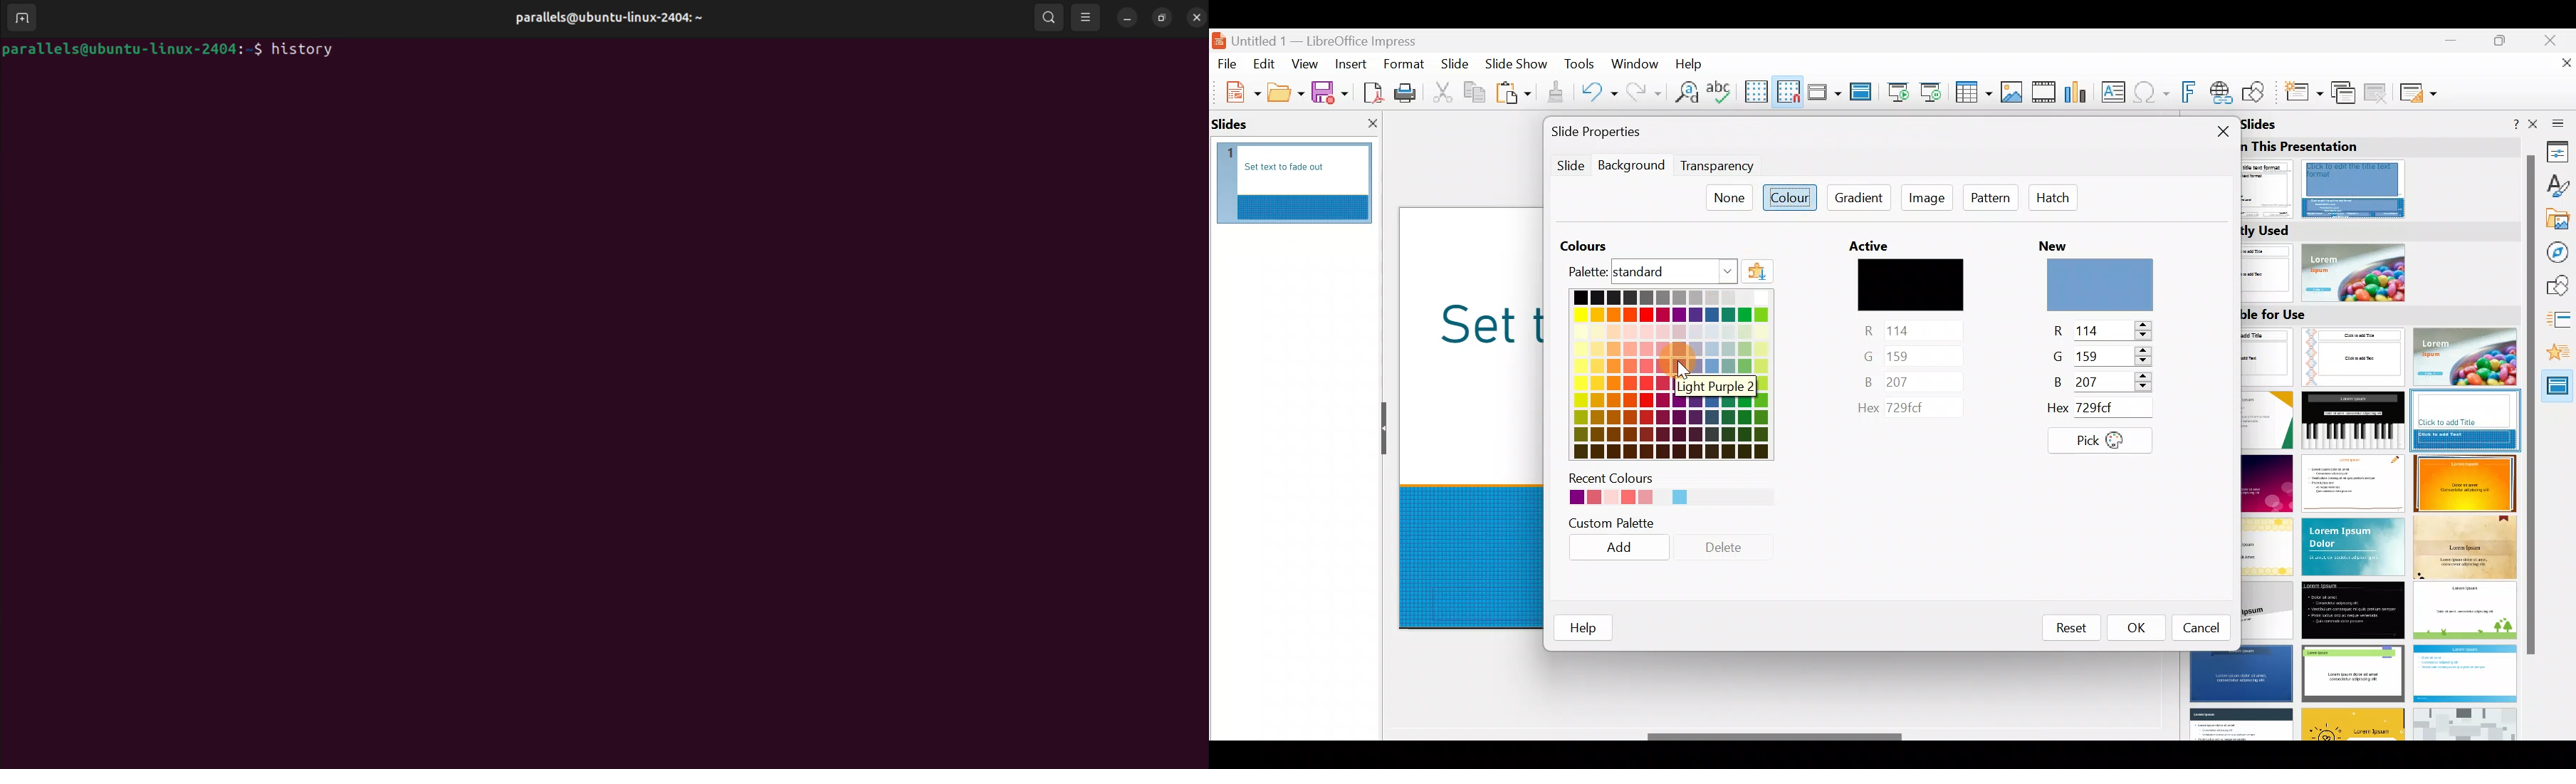 The height and width of the screenshot is (784, 2576). Describe the element at coordinates (1303, 185) in the screenshot. I see `Slide pane` at that location.